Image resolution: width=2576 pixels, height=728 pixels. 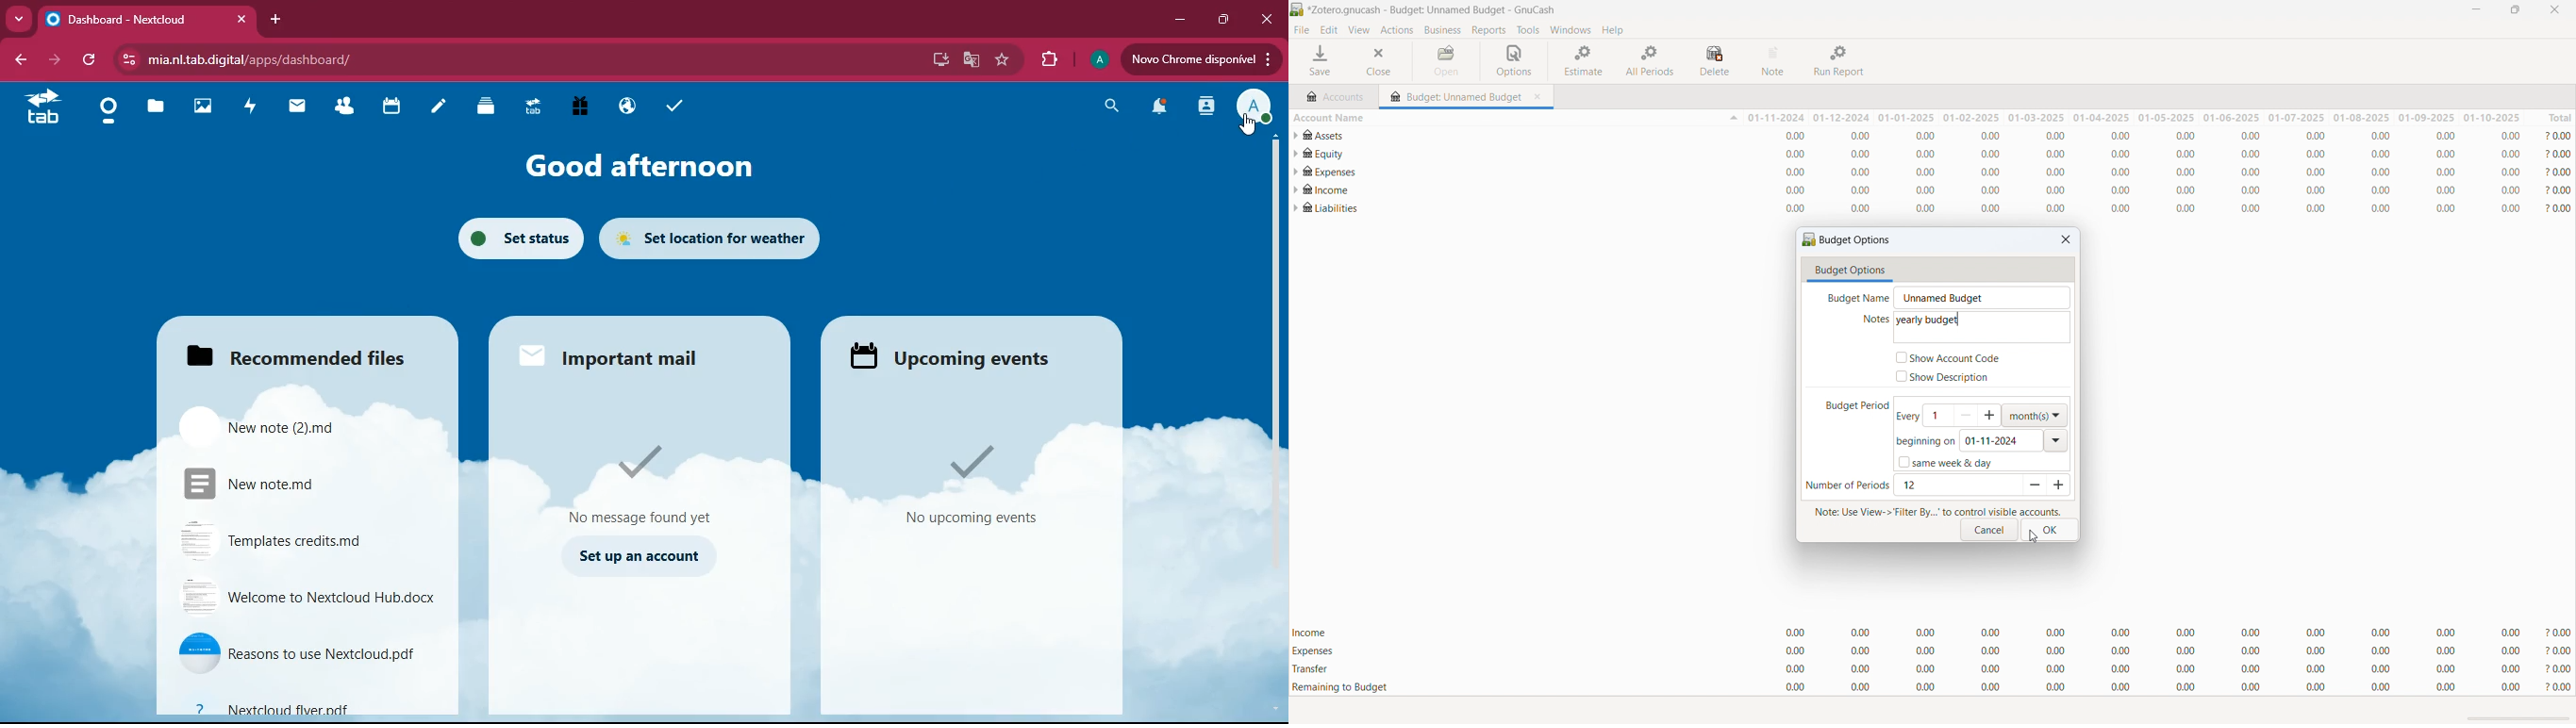 I want to click on home, so click(x=112, y=113).